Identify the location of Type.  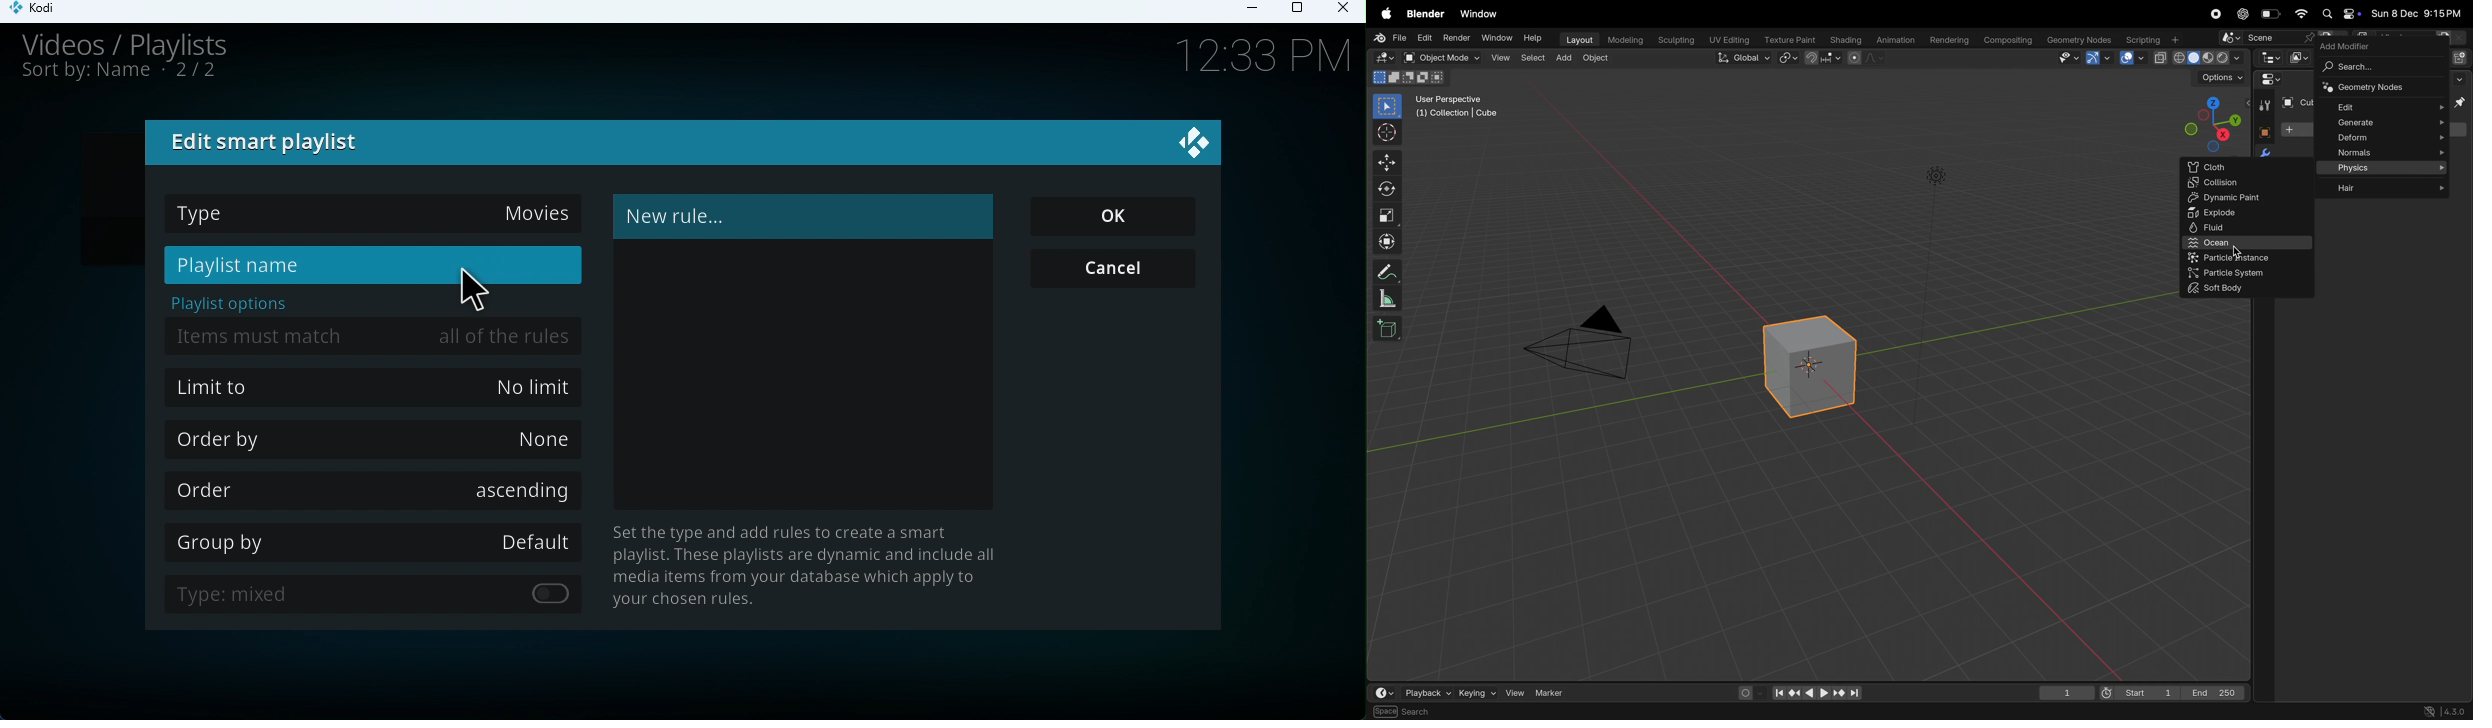
(374, 215).